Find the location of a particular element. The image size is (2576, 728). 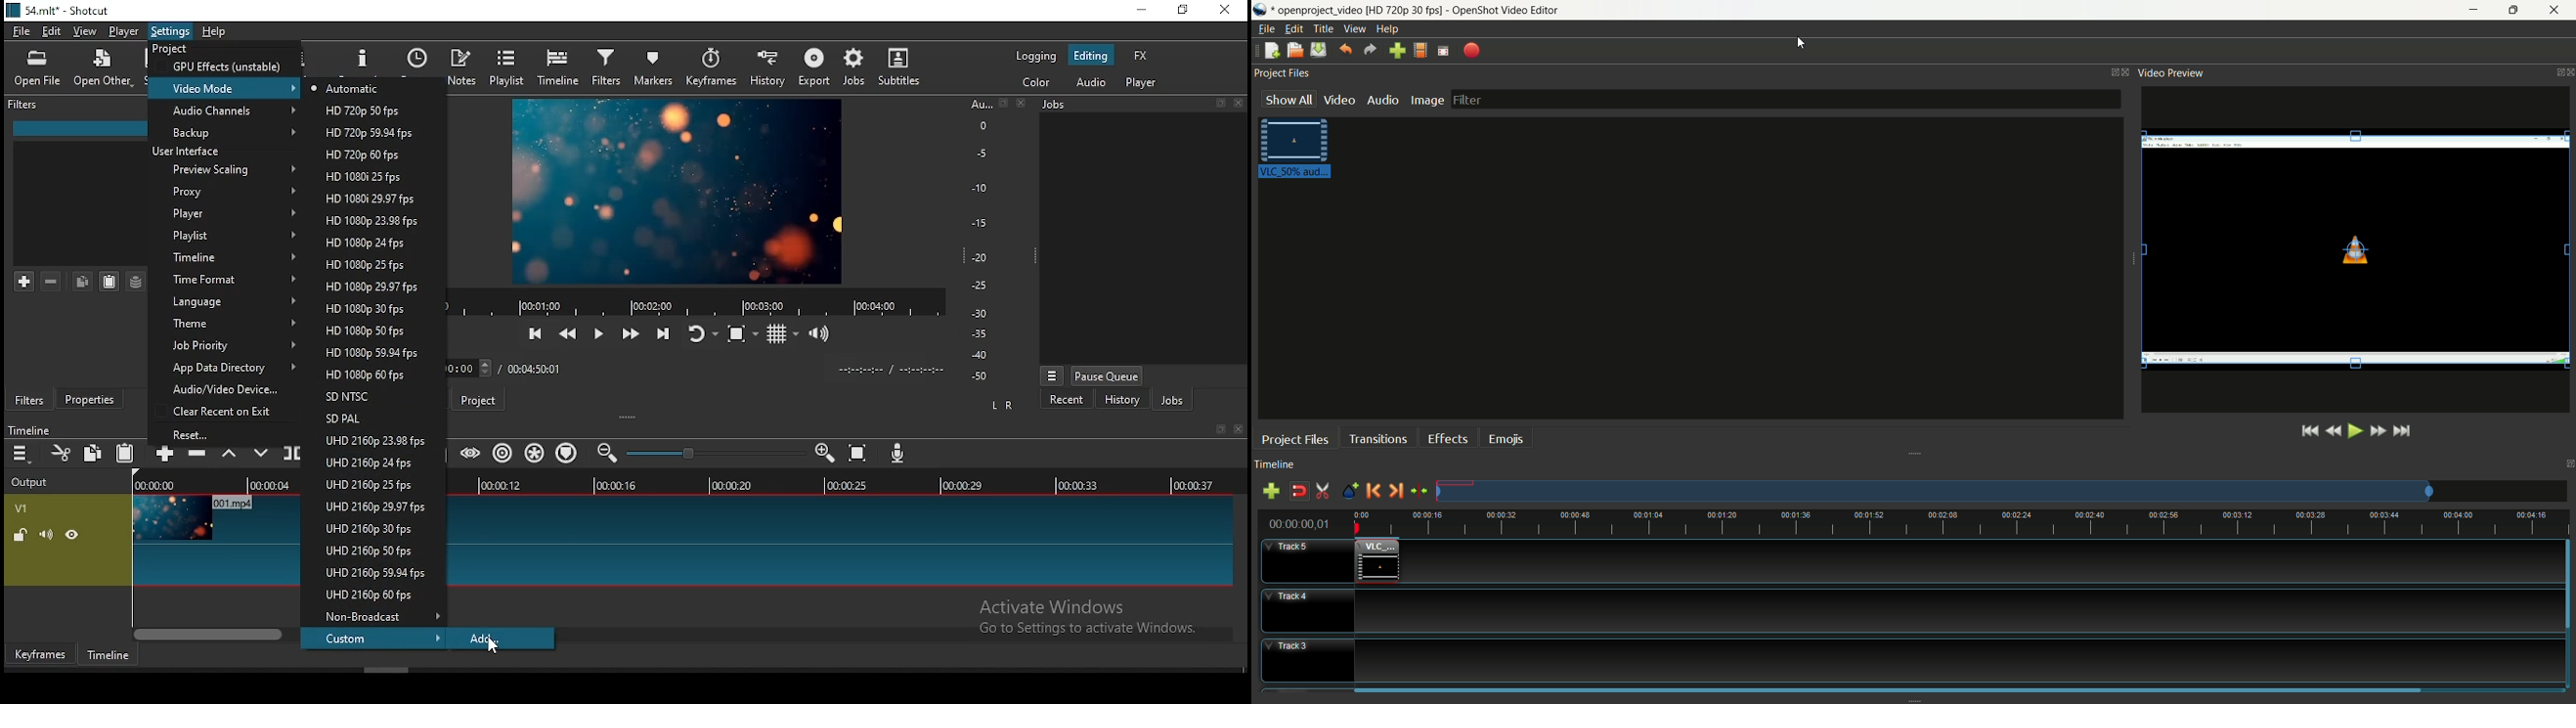

minimize is located at coordinates (1141, 11).